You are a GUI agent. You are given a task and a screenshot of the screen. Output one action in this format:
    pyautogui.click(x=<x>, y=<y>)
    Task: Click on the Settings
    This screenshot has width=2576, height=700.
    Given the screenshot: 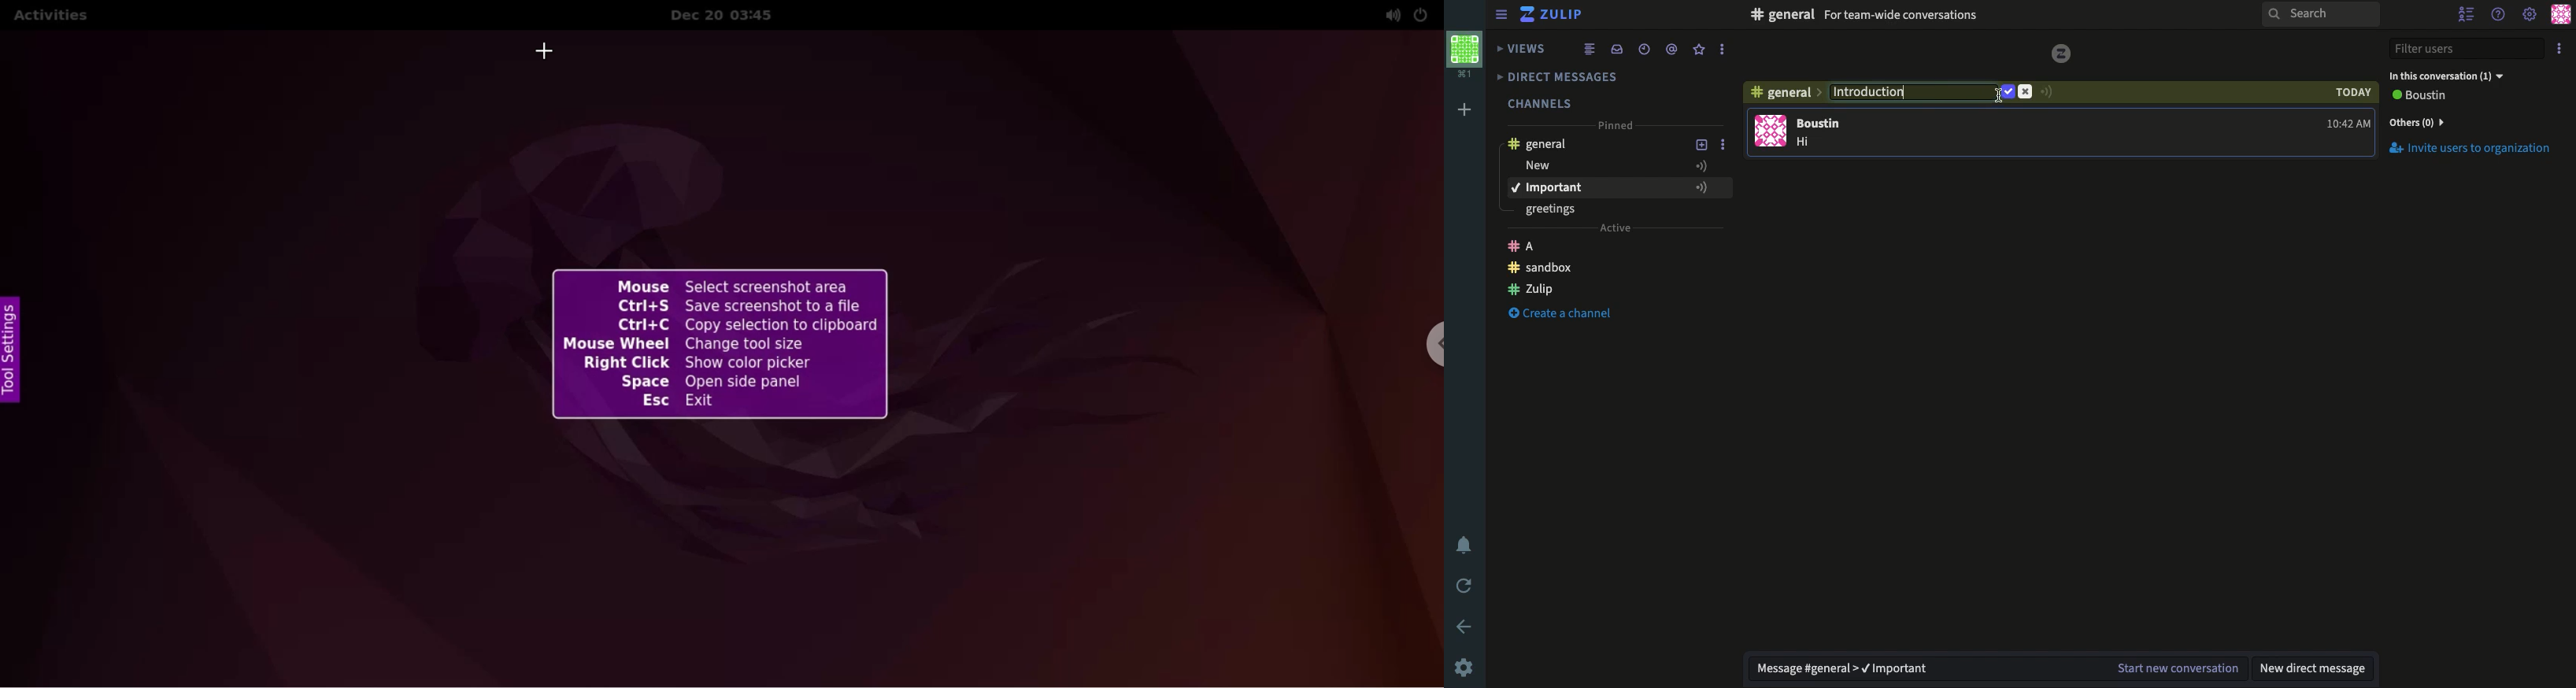 What is the action you would take?
    pyautogui.click(x=2530, y=16)
    